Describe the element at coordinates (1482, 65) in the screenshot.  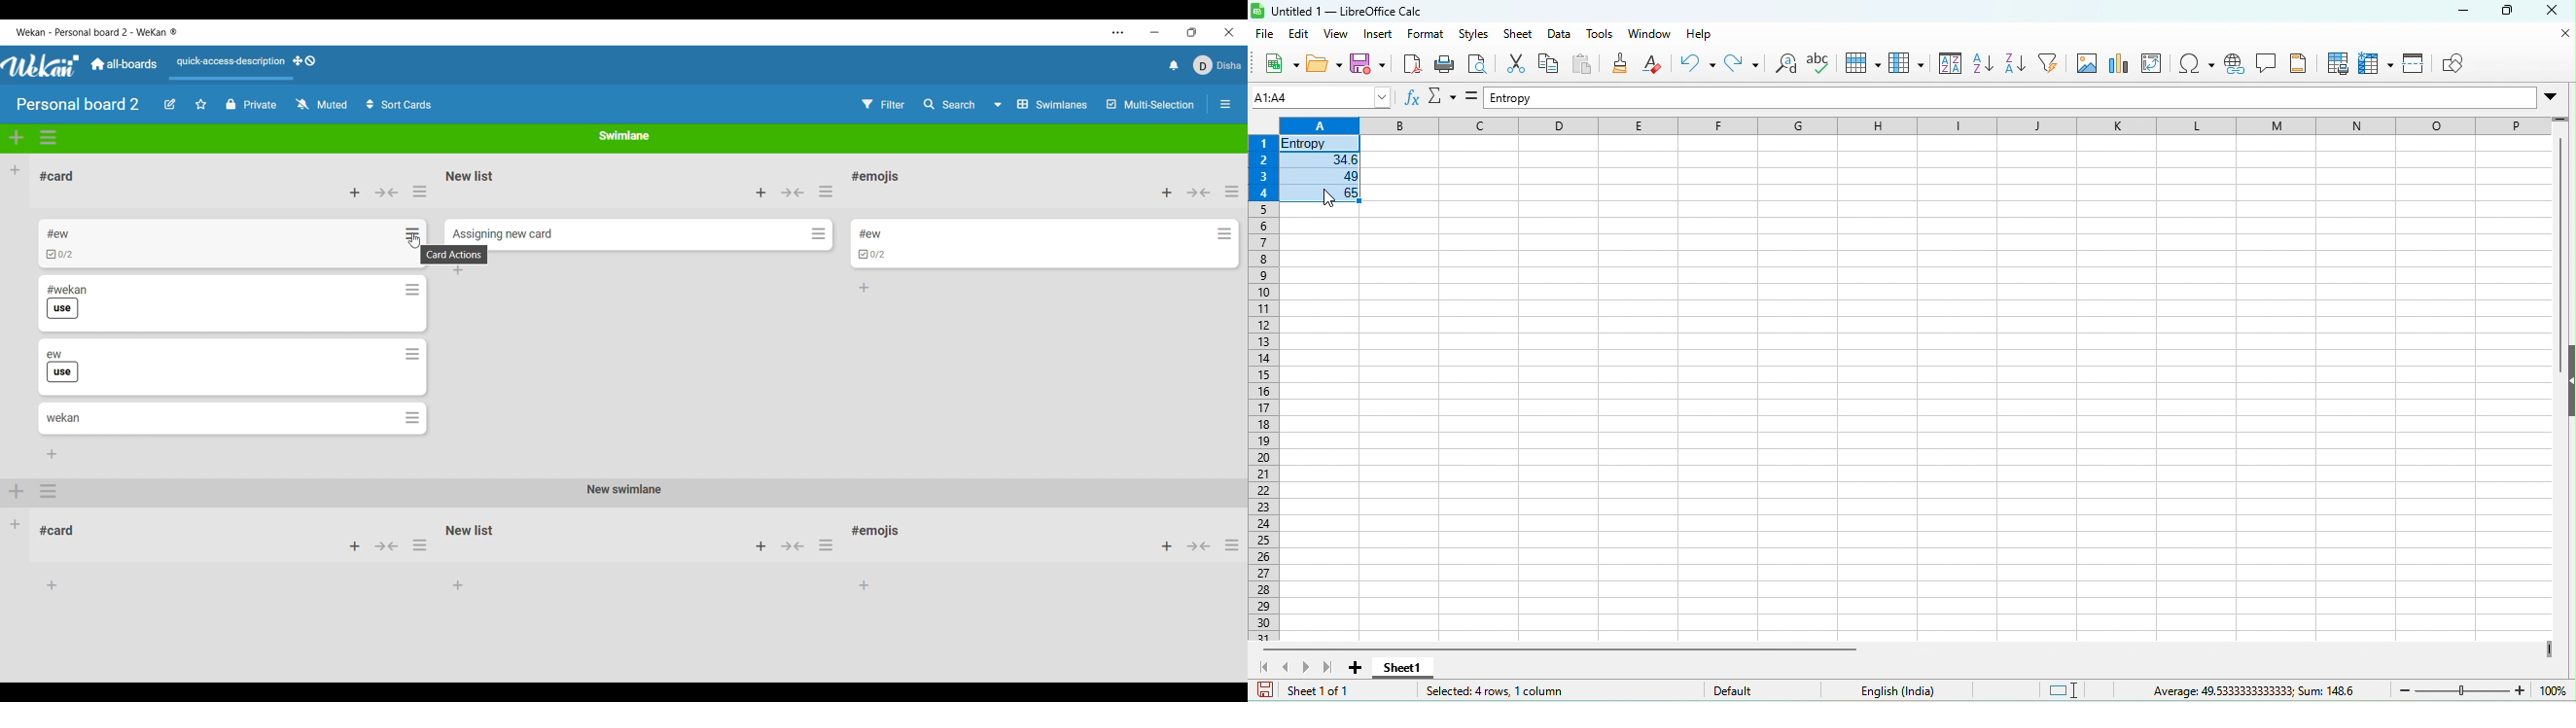
I see `print preview` at that location.